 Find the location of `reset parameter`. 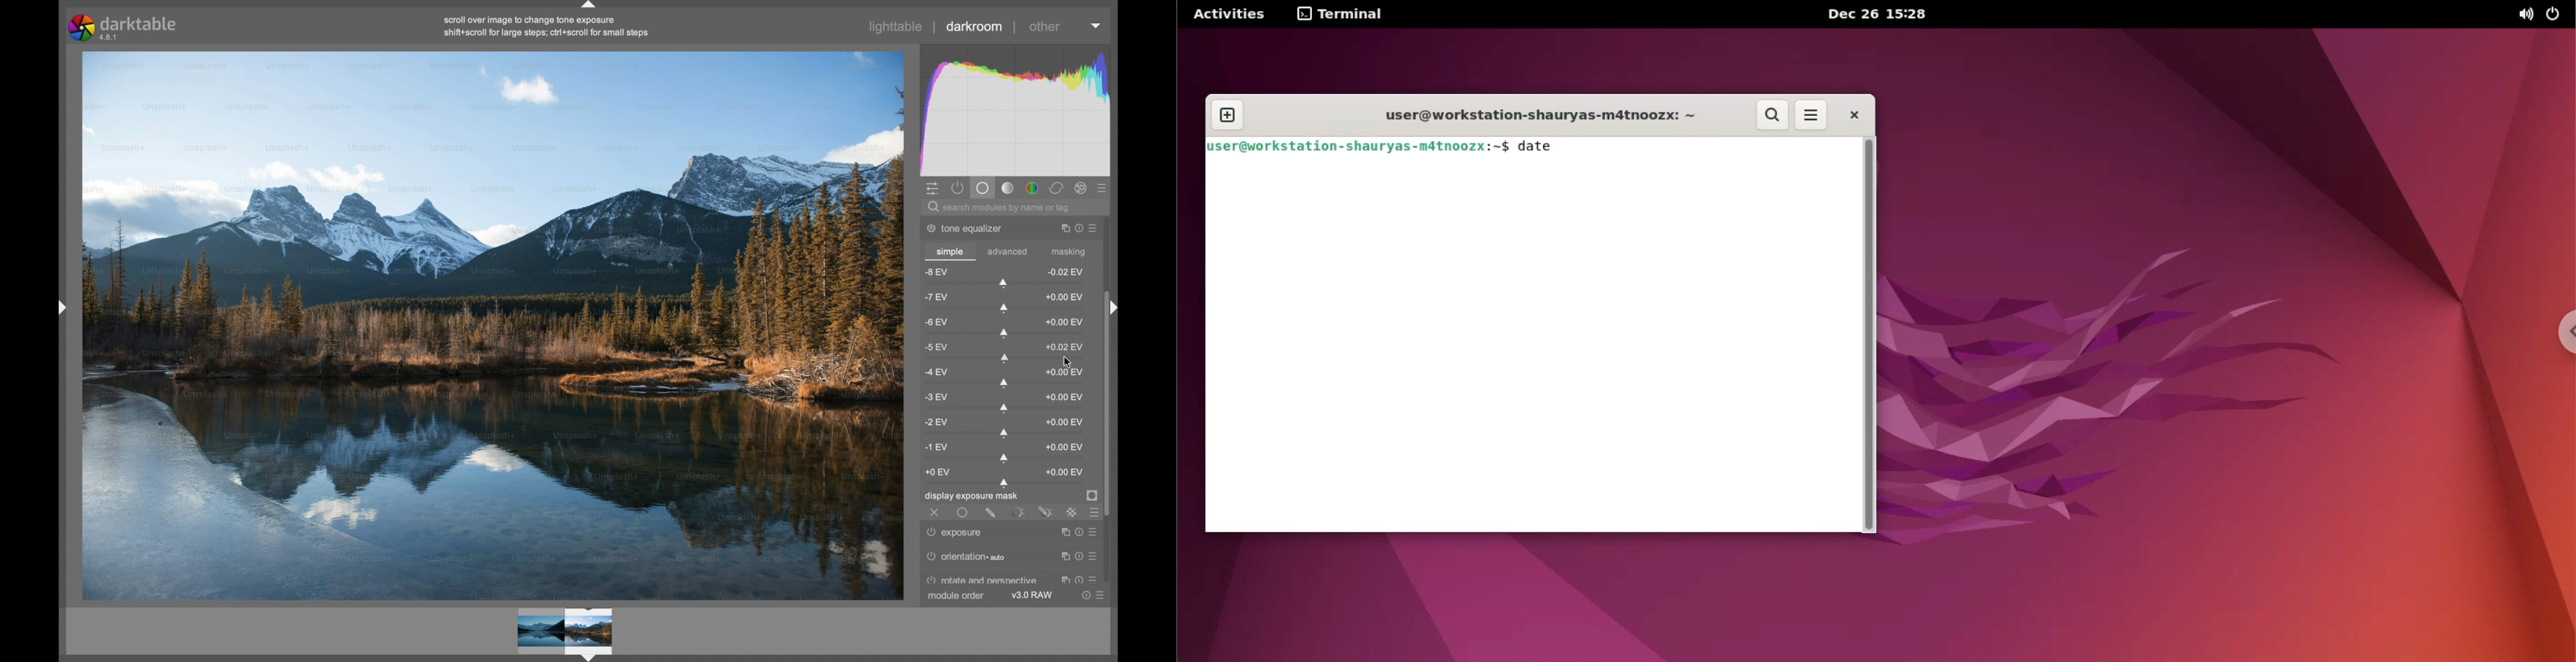

reset parameter is located at coordinates (1079, 227).